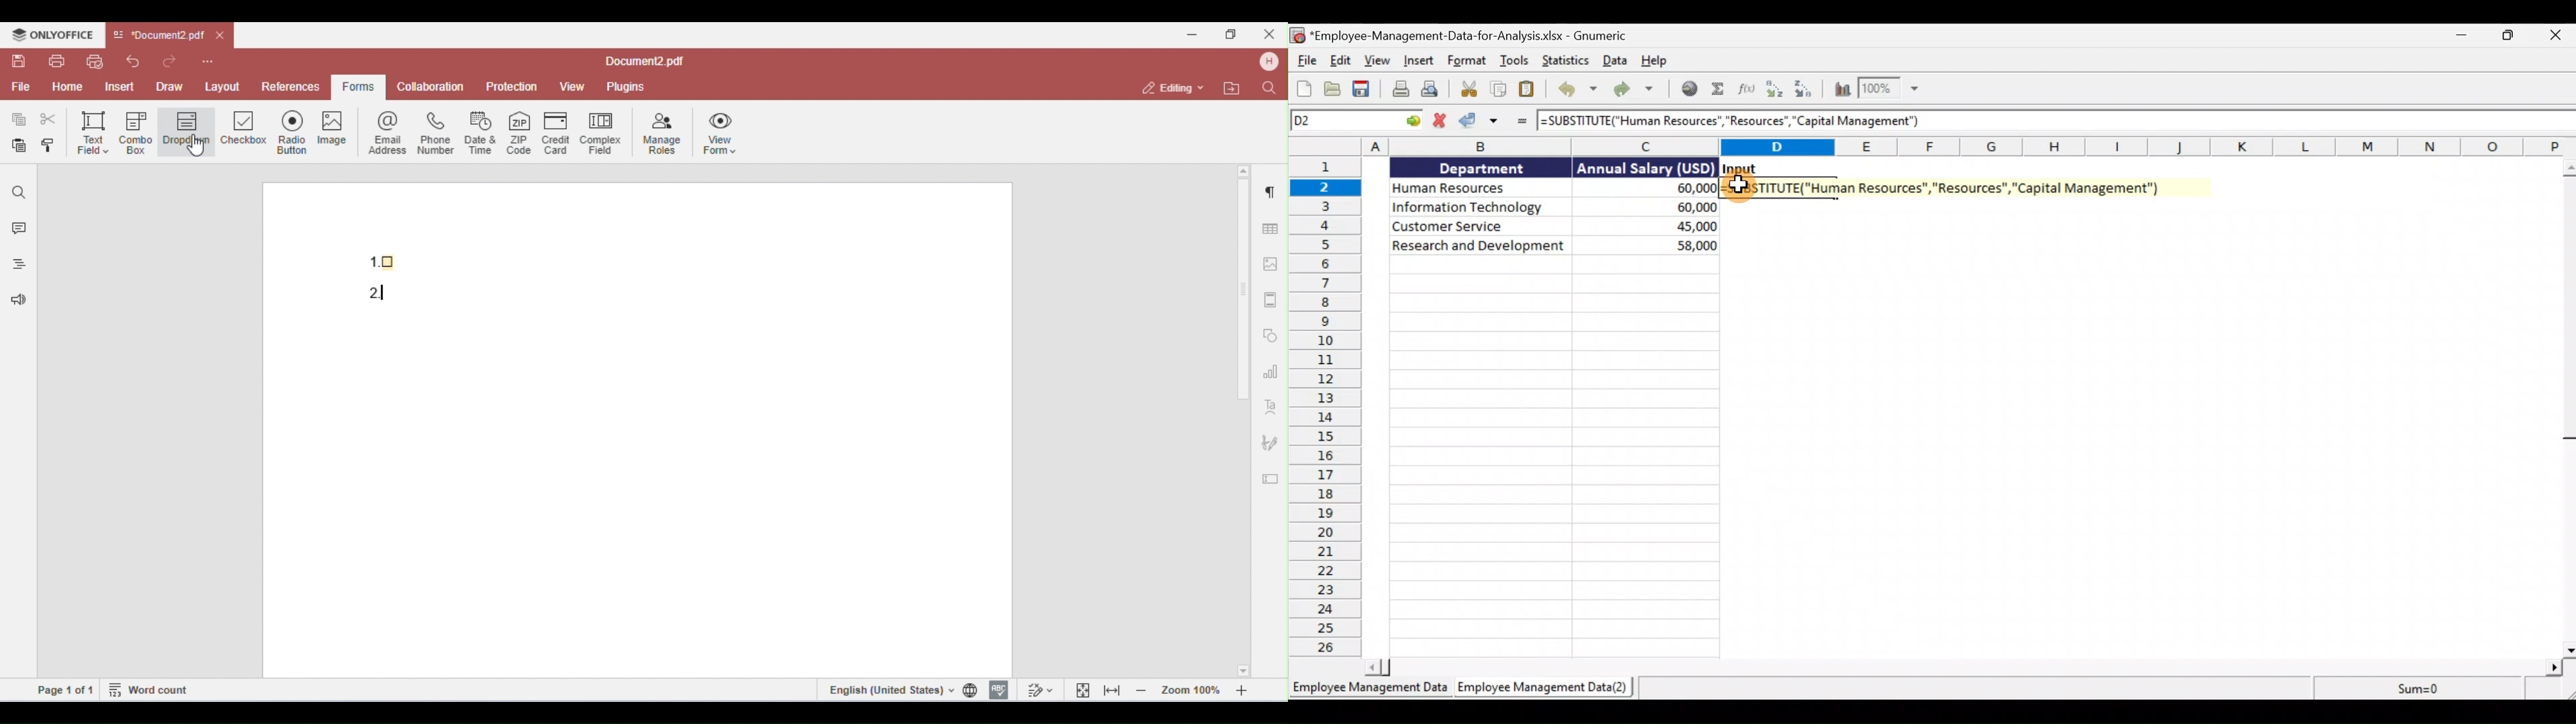 The width and height of the screenshot is (2576, 728). I want to click on Open a file, so click(1330, 88).